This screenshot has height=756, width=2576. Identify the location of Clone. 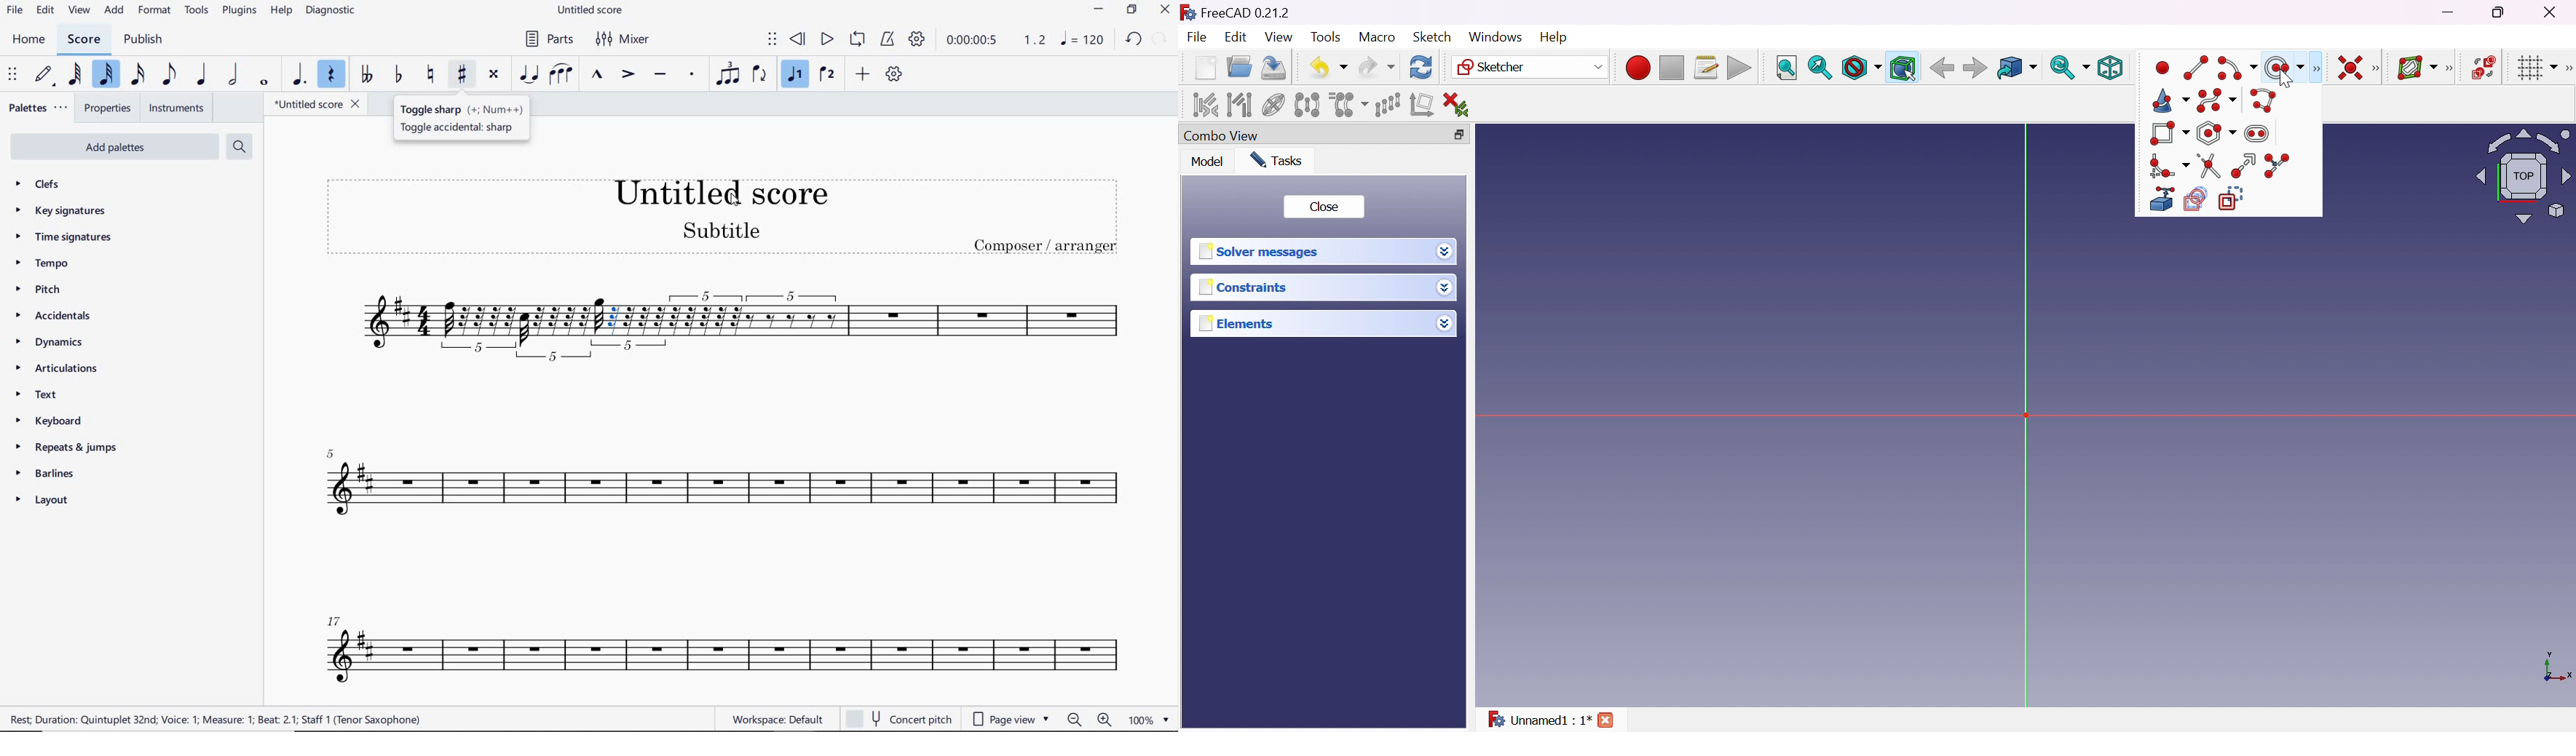
(1347, 103).